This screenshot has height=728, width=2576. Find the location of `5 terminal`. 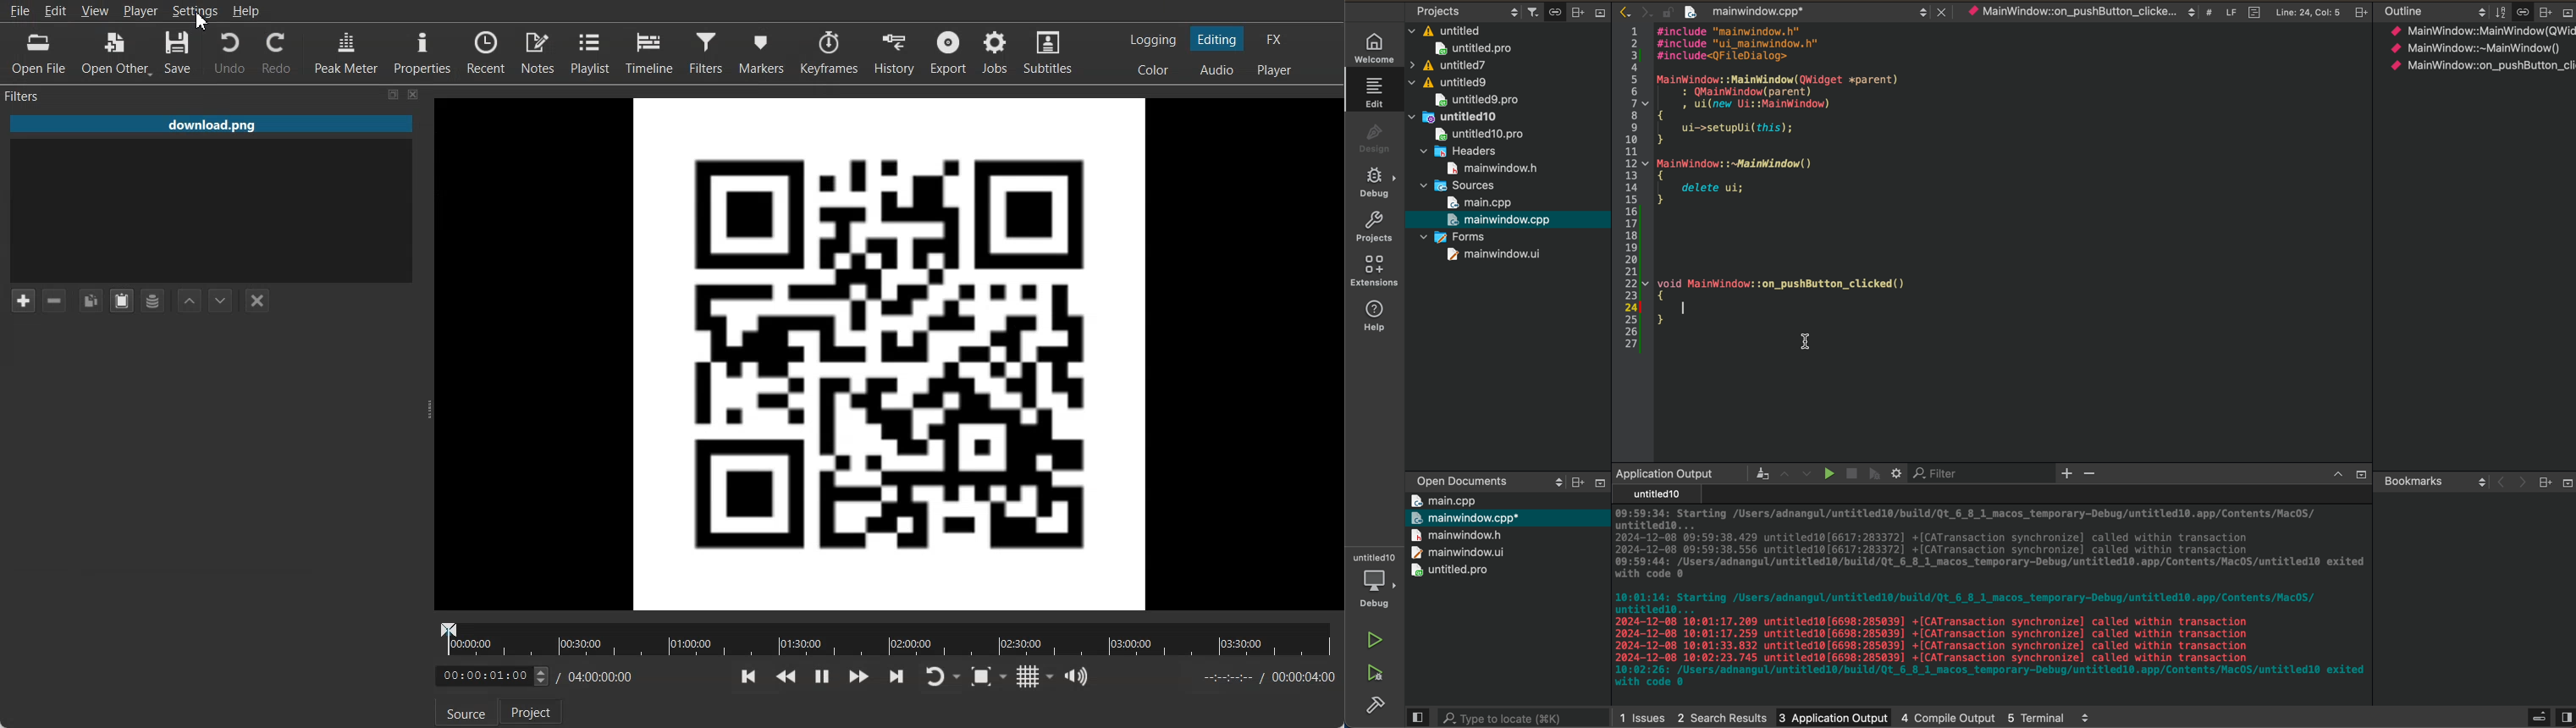

5 terminal is located at coordinates (2036, 715).